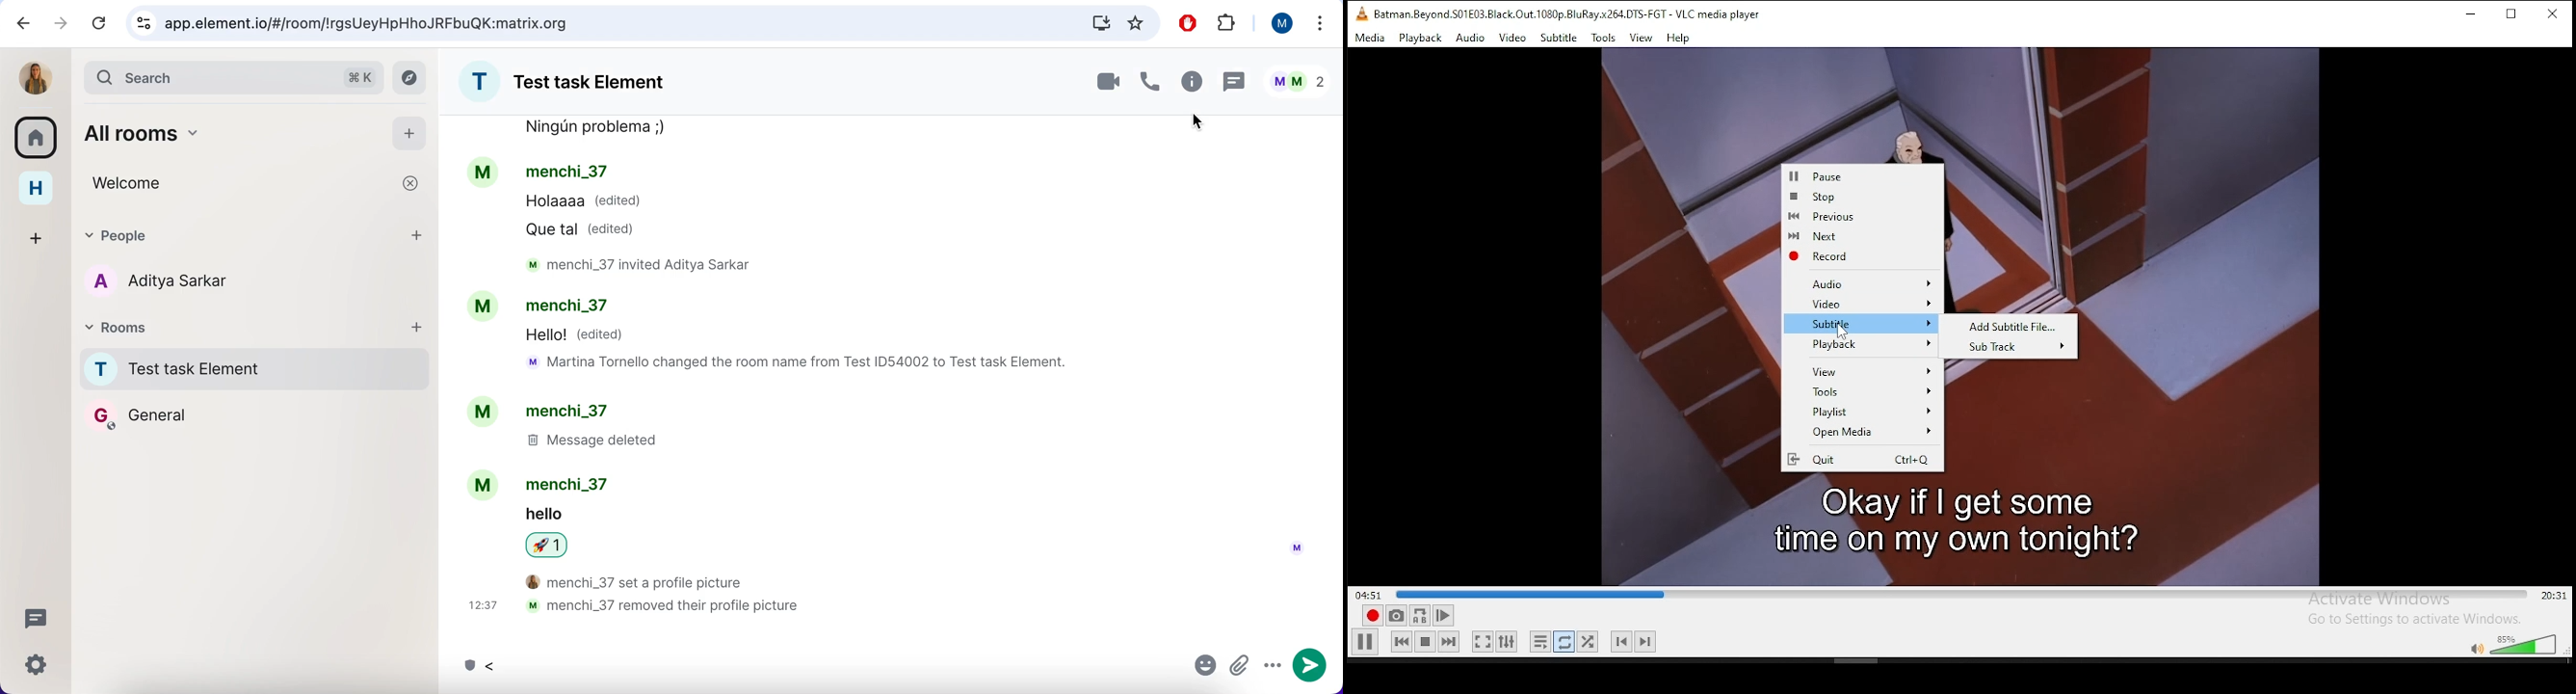  What do you see at coordinates (1590, 641) in the screenshot?
I see `shuffle` at bounding box center [1590, 641].